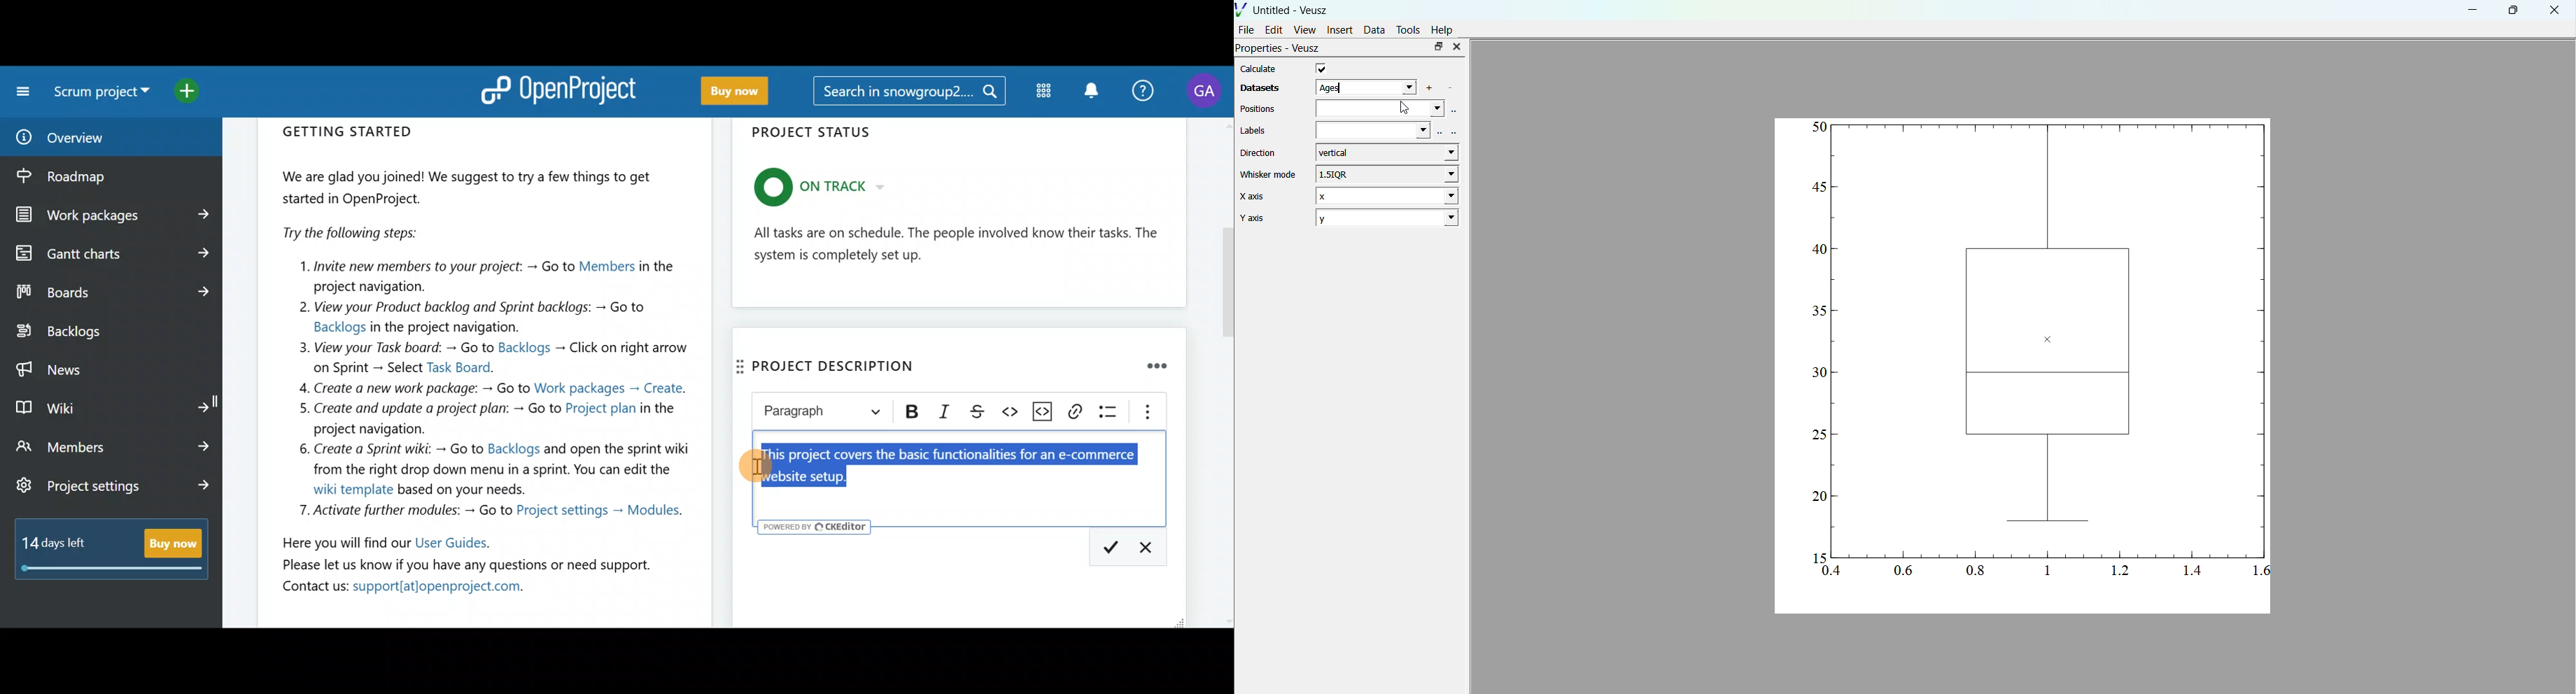 Image resolution: width=2576 pixels, height=700 pixels. Describe the element at coordinates (1265, 153) in the screenshot. I see `Direction` at that location.